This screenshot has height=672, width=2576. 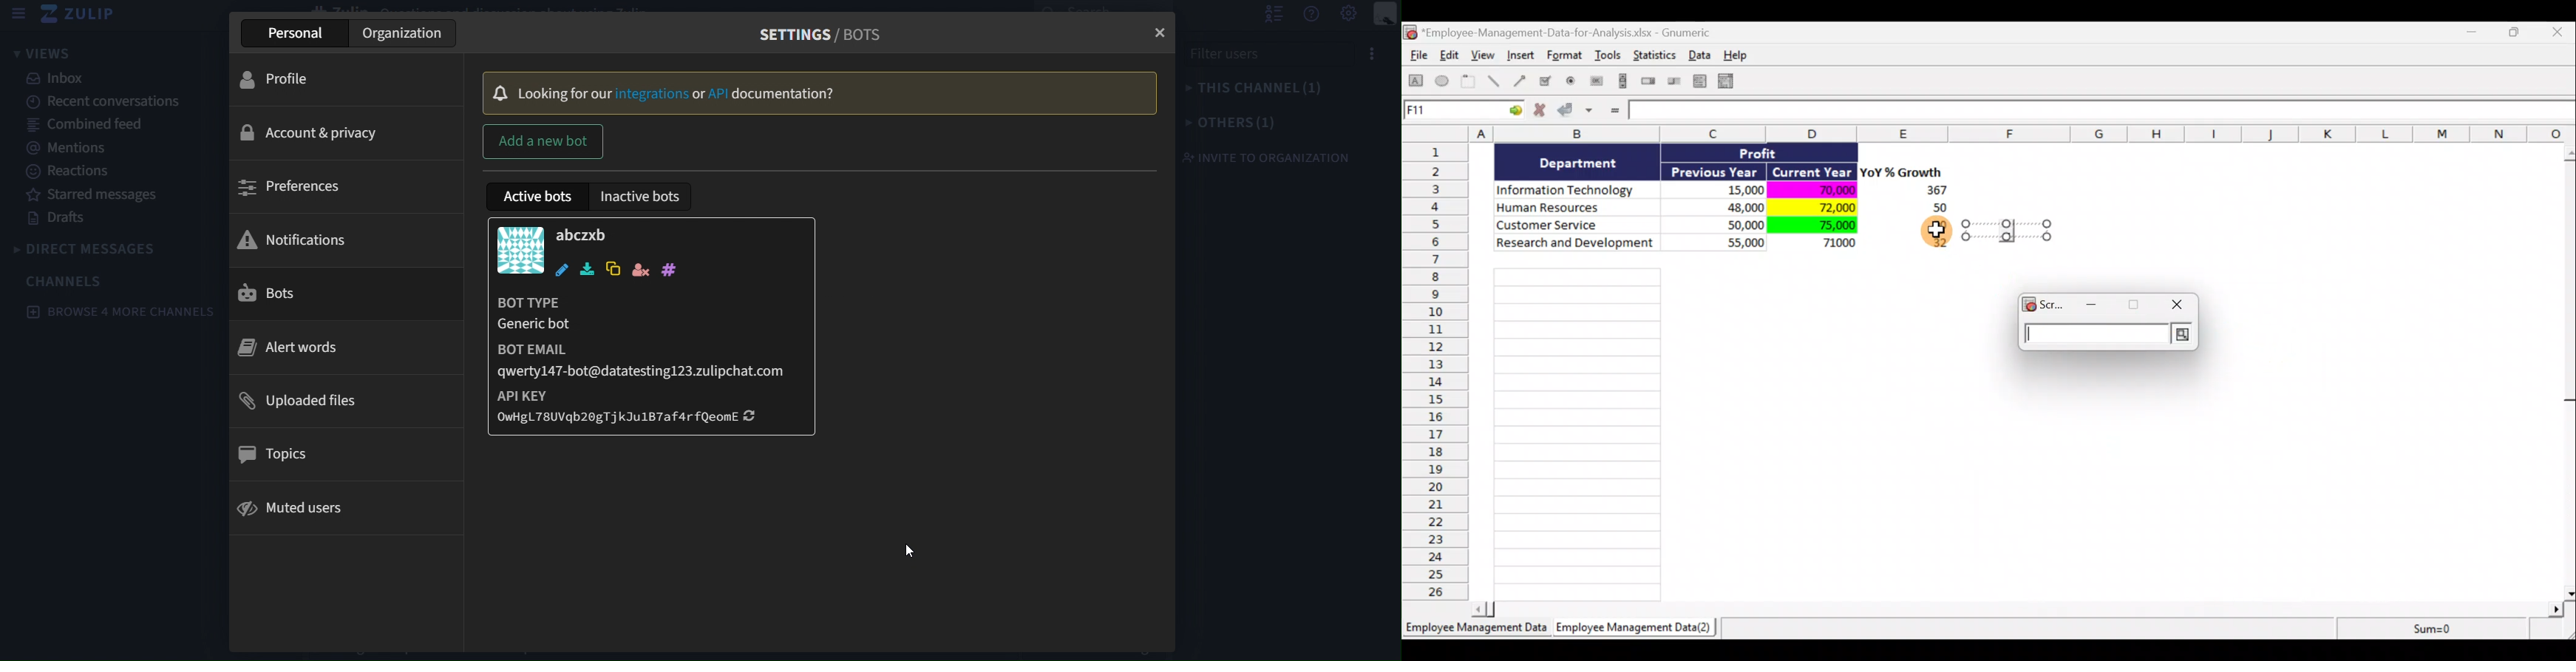 What do you see at coordinates (1311, 15) in the screenshot?
I see `get help` at bounding box center [1311, 15].